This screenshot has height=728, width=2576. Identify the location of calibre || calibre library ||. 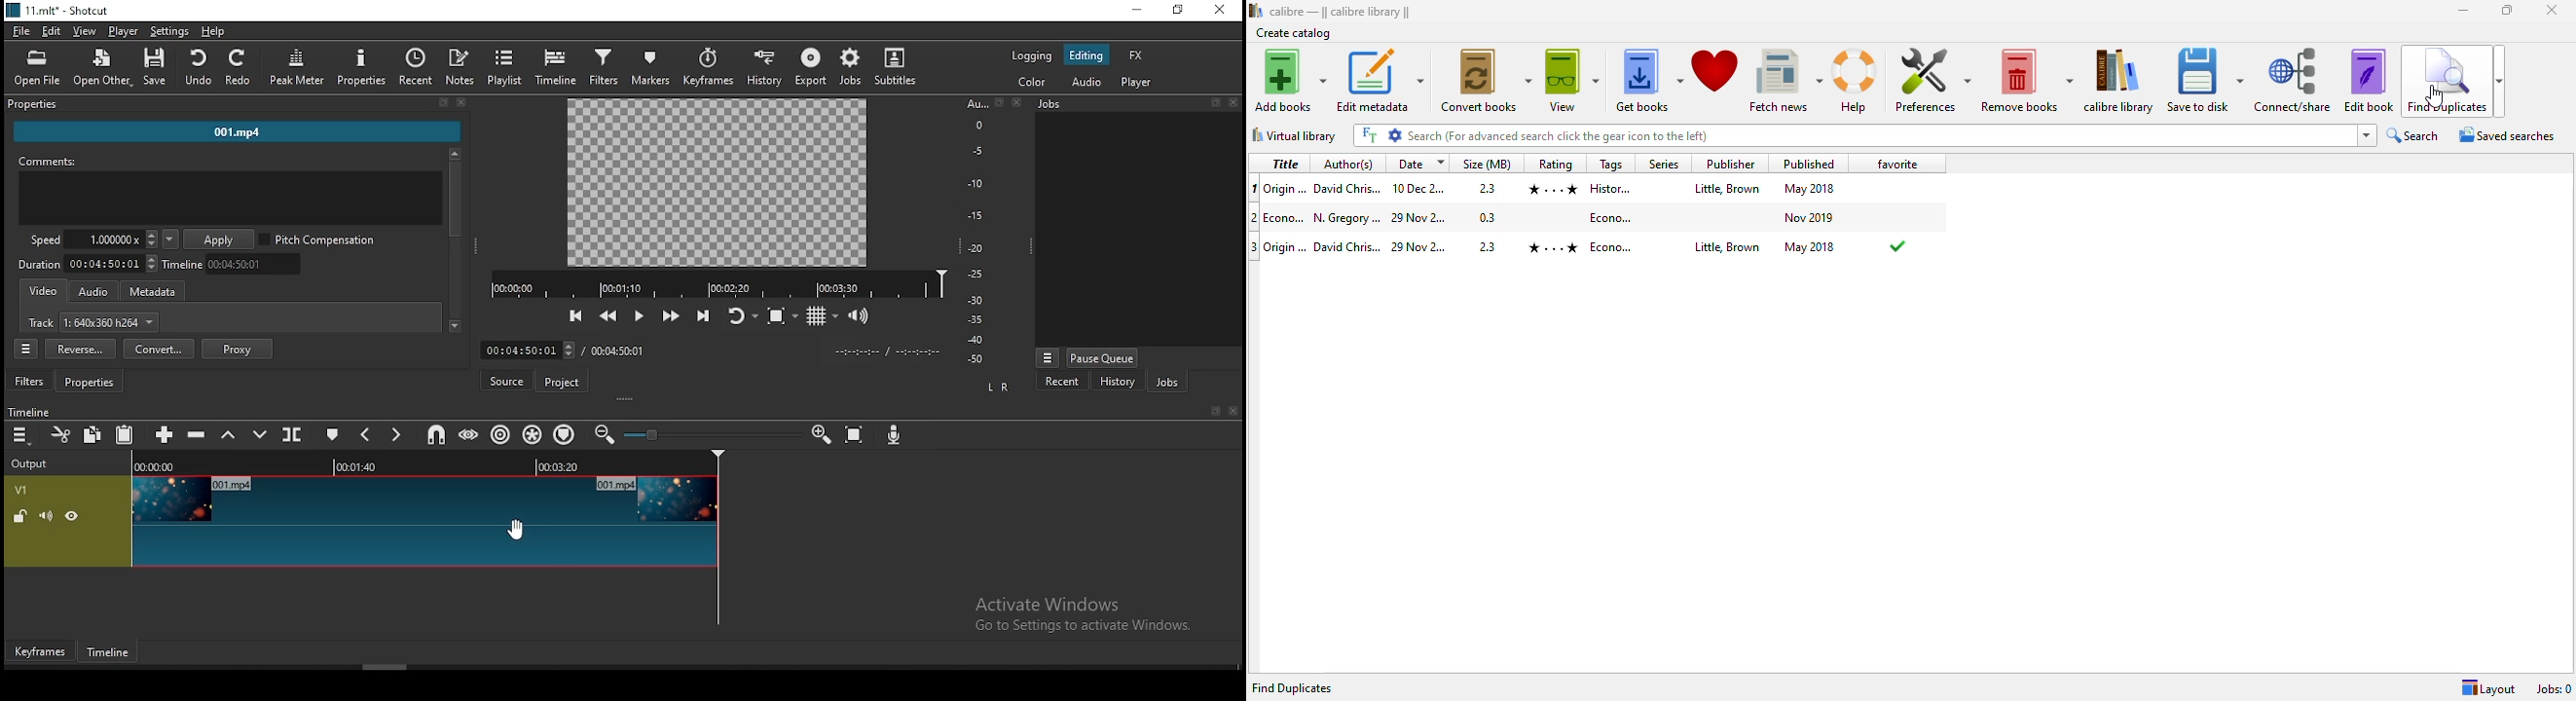
(1340, 12).